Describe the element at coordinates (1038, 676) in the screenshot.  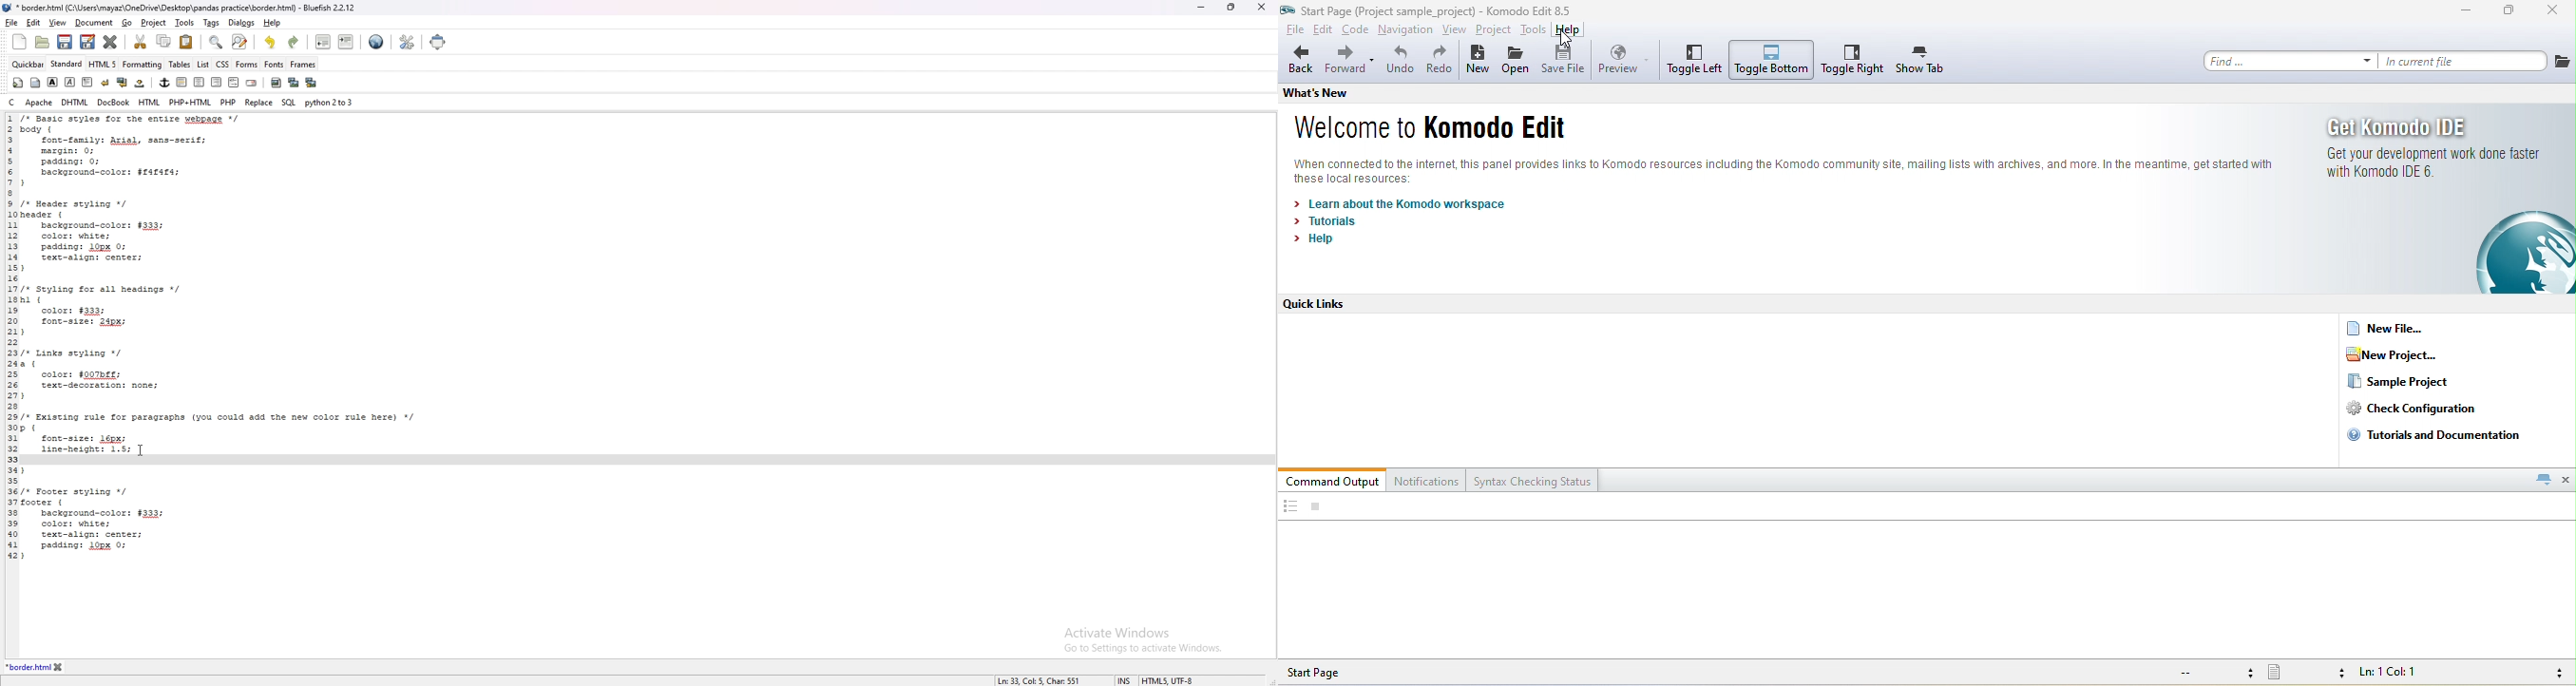
I see `Ln: 33, Col: 5, Char: 551` at that location.